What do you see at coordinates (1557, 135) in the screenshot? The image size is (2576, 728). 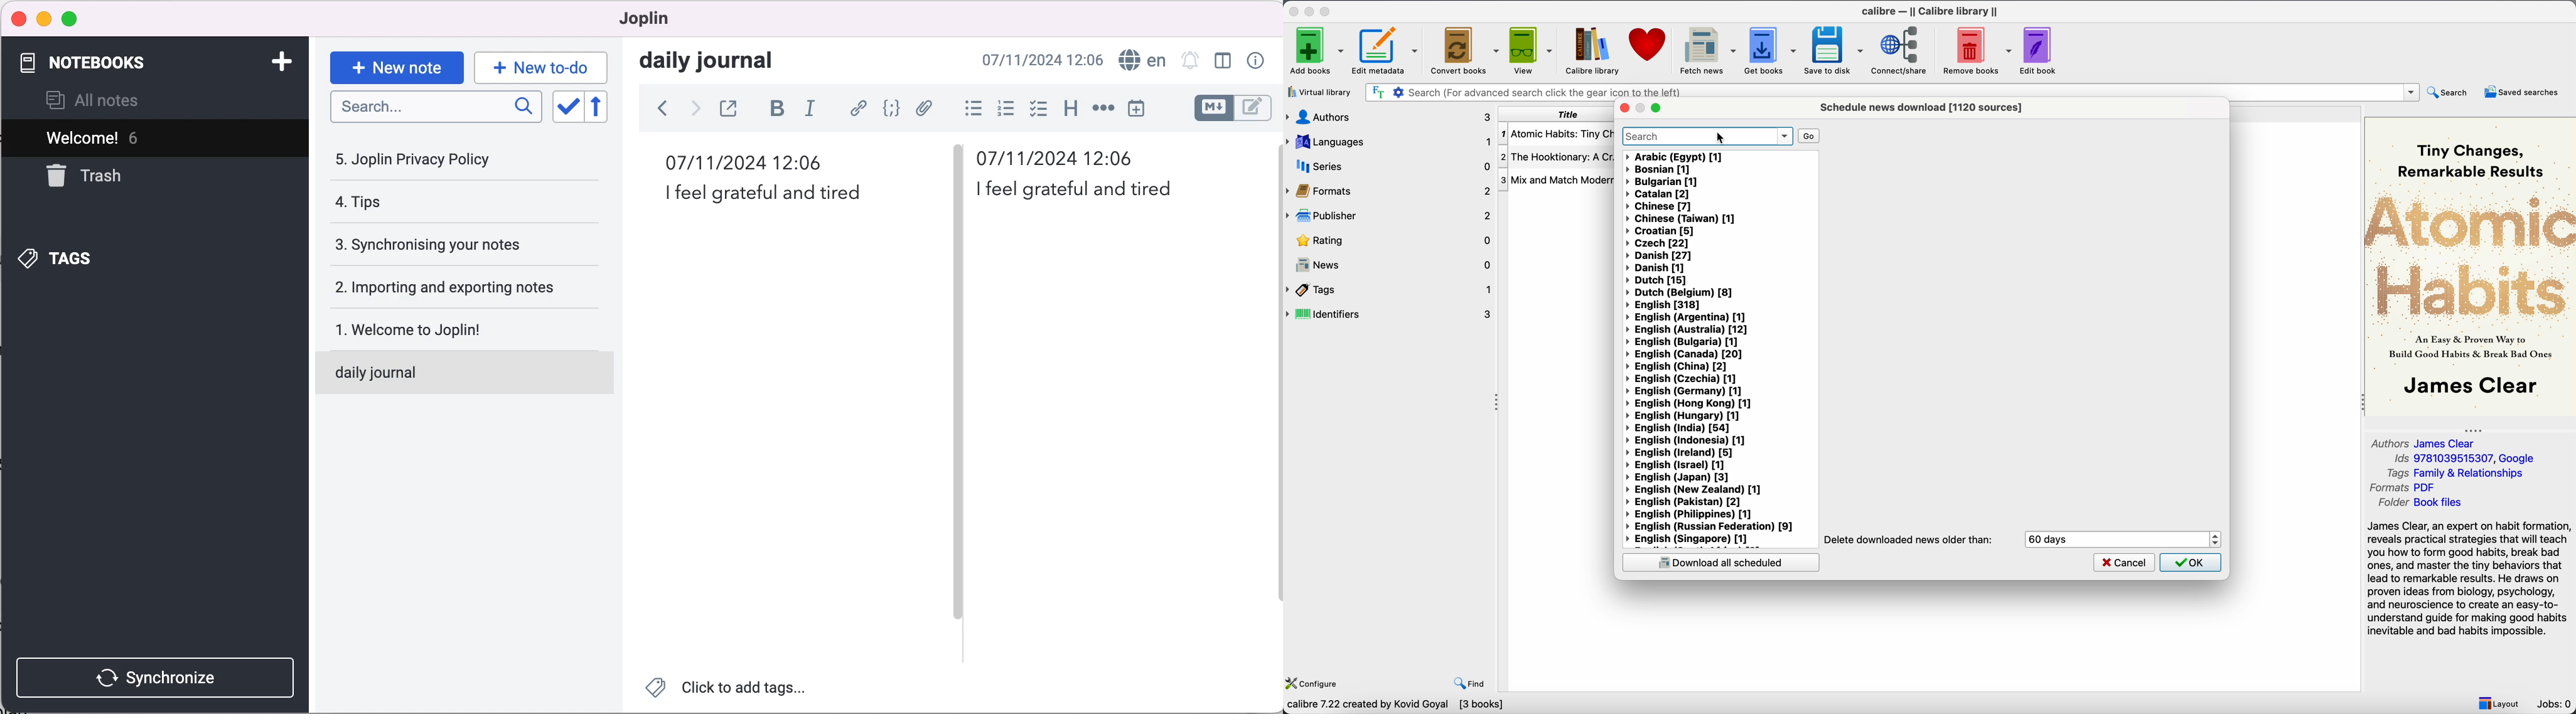 I see `Atomic Habits: Tiny Ch...` at bounding box center [1557, 135].